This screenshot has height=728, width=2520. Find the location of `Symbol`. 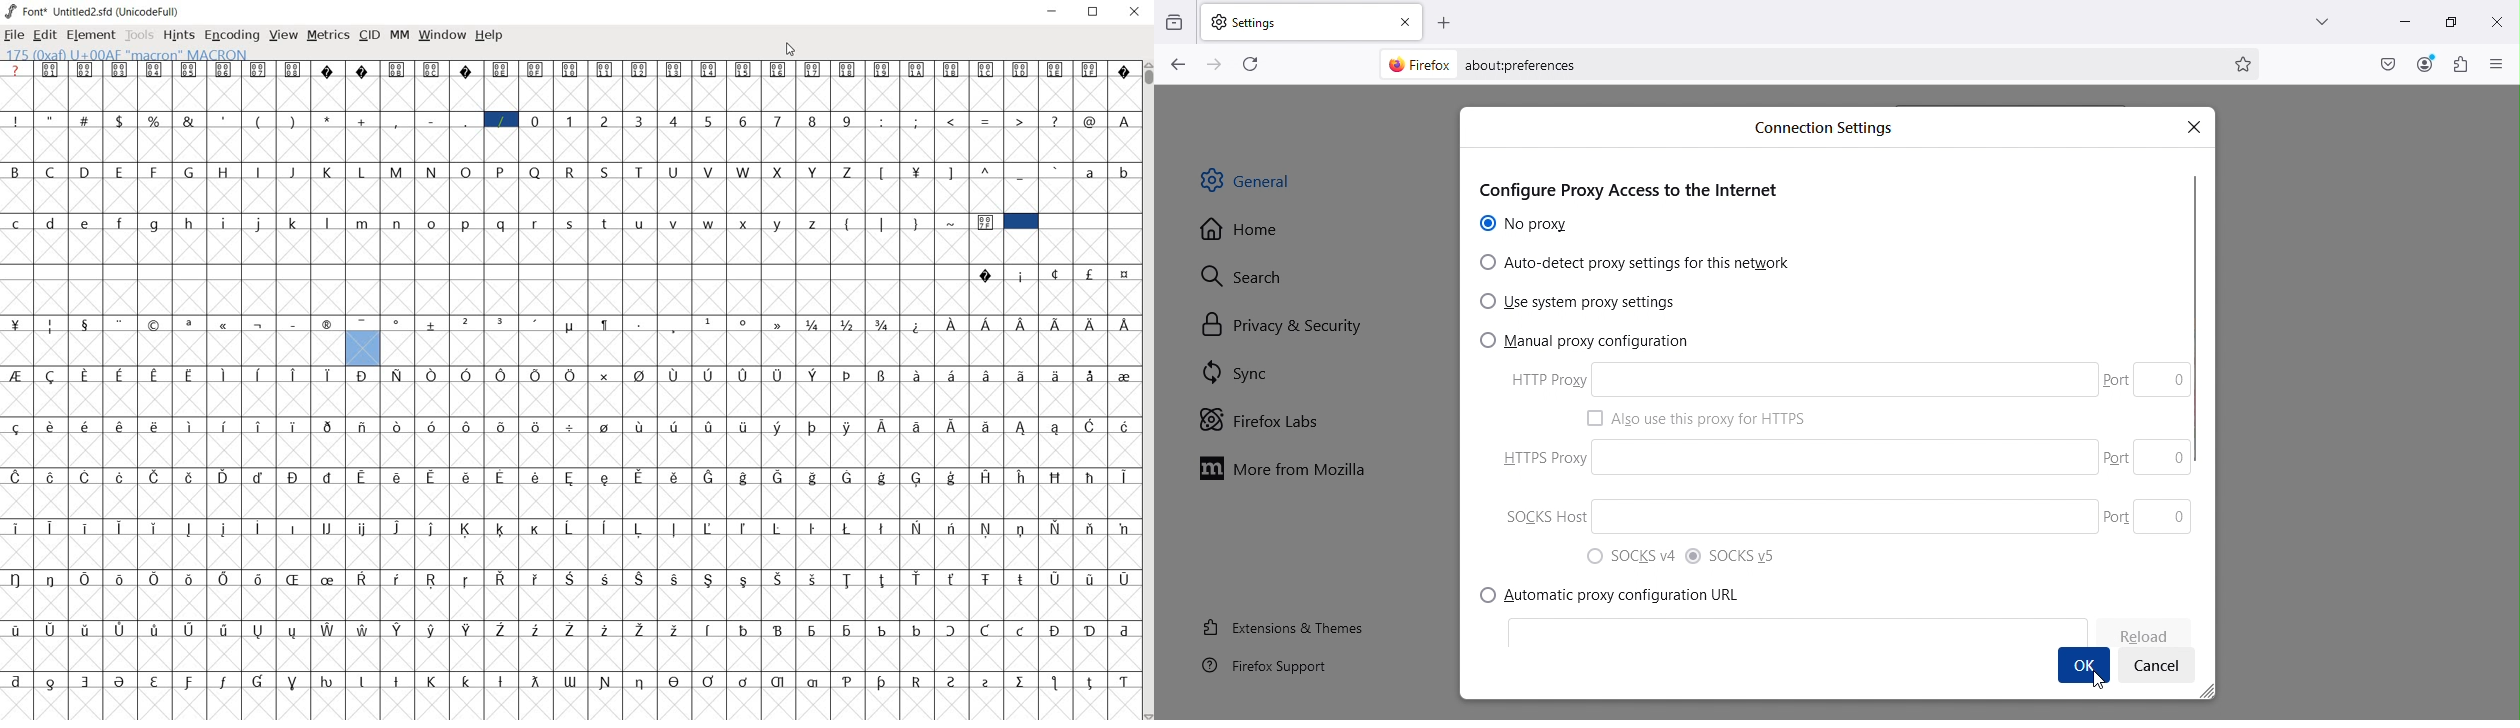

Symbol is located at coordinates (710, 628).